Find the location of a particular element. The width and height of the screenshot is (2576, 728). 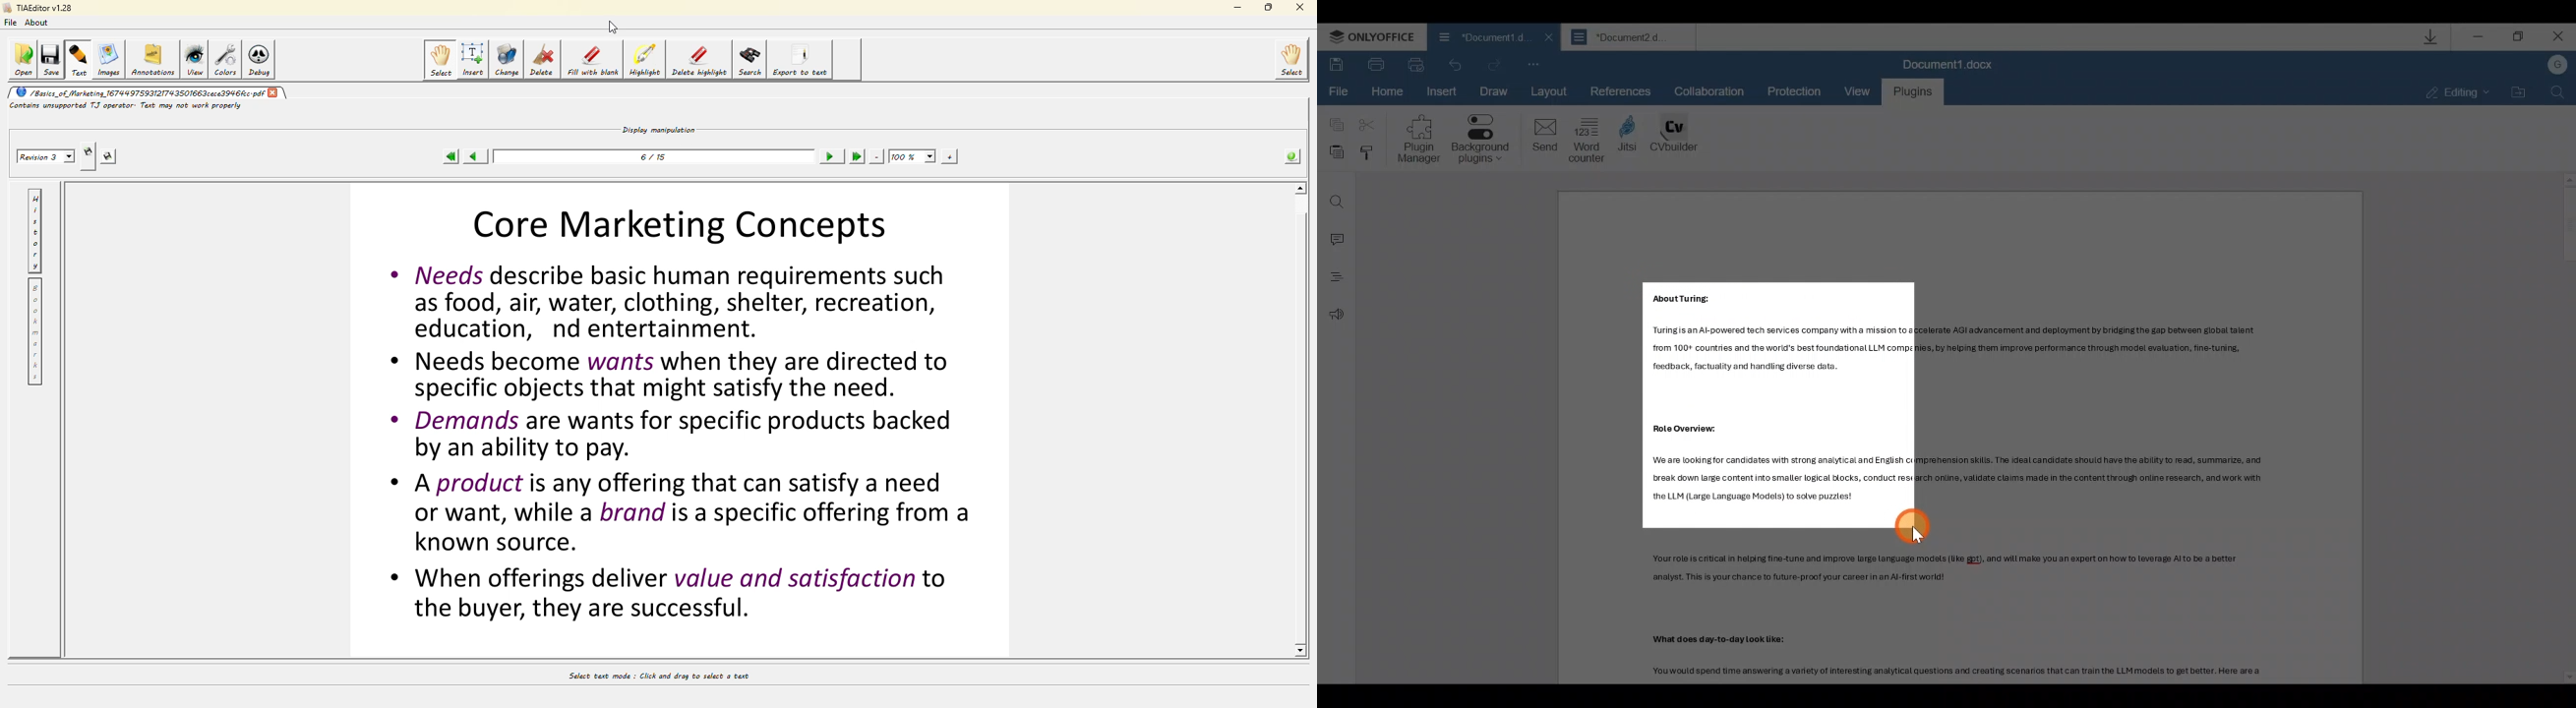

Draw is located at coordinates (1493, 88).